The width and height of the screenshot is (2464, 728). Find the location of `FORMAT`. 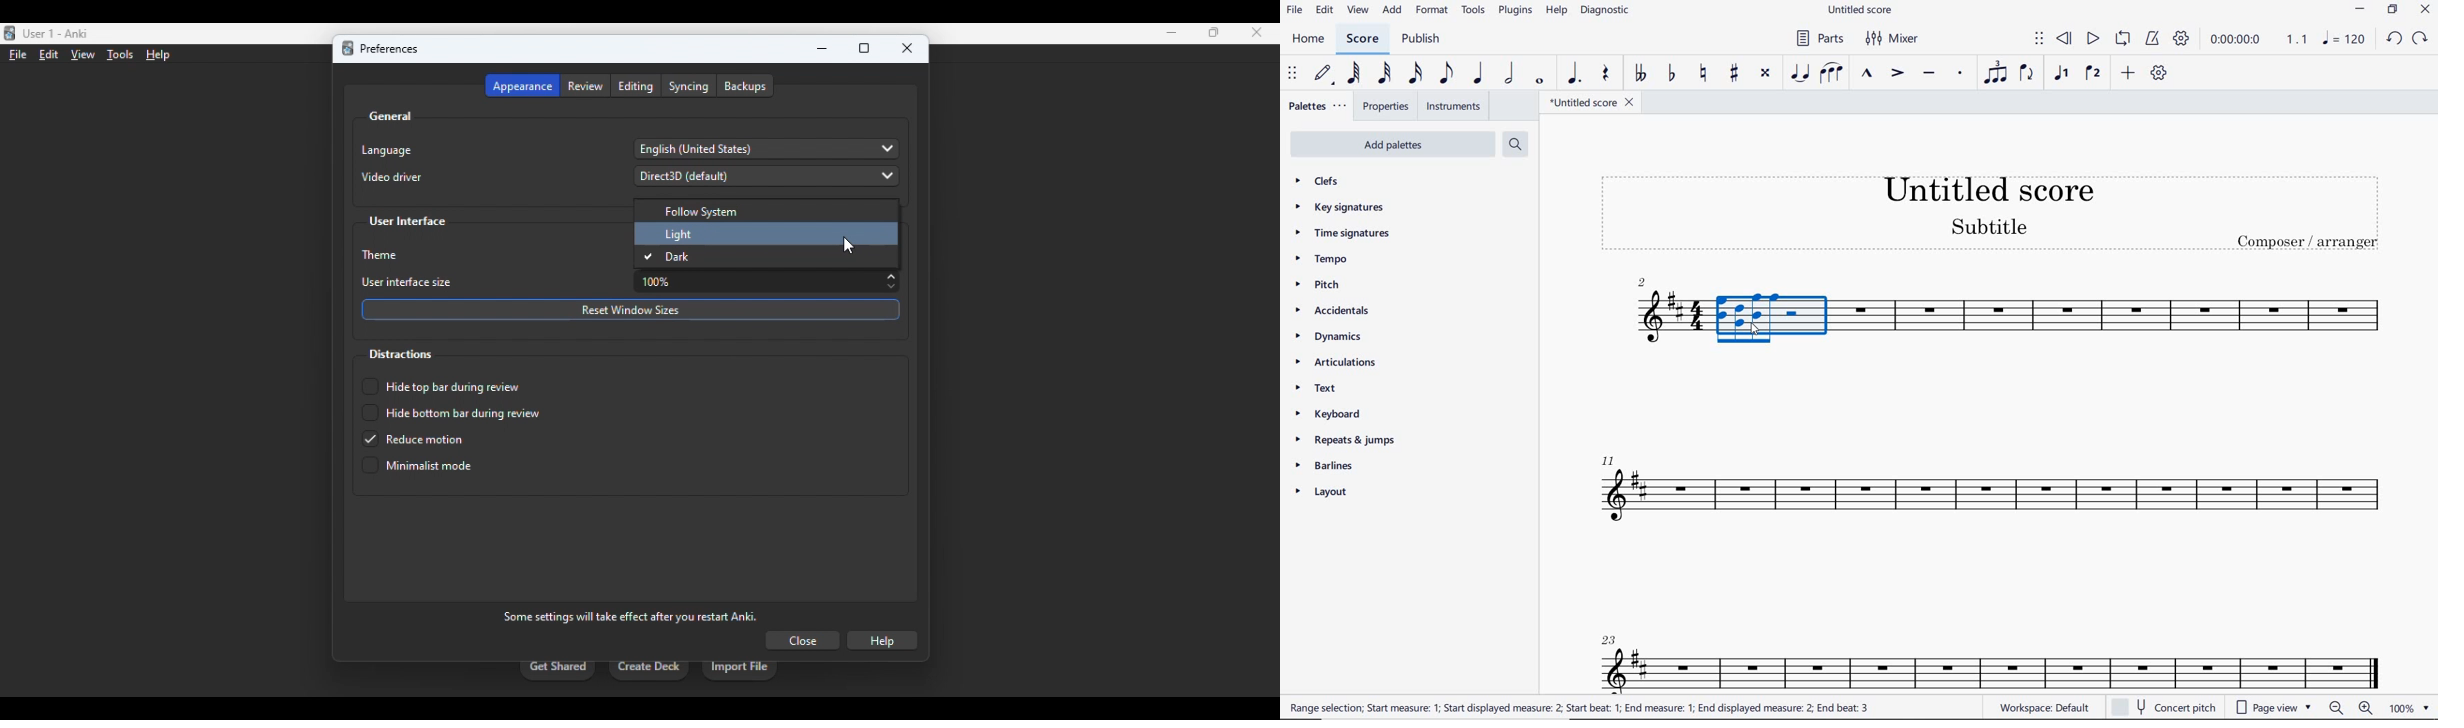

FORMAT is located at coordinates (1434, 11).